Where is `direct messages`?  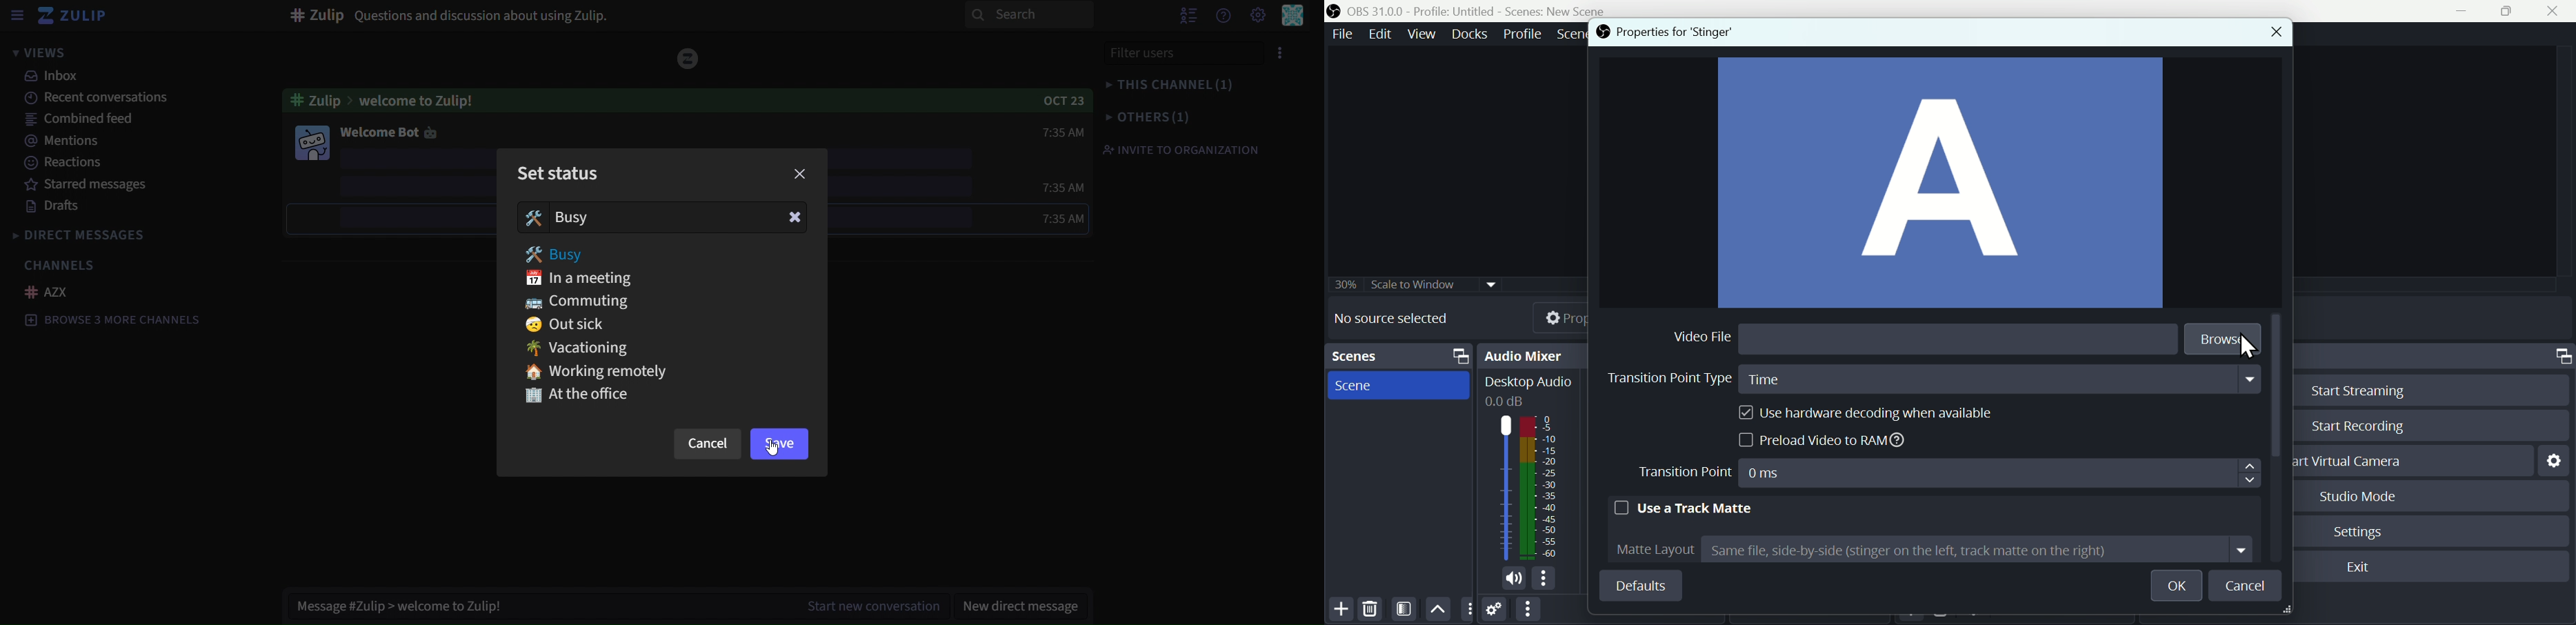 direct messages is located at coordinates (92, 235).